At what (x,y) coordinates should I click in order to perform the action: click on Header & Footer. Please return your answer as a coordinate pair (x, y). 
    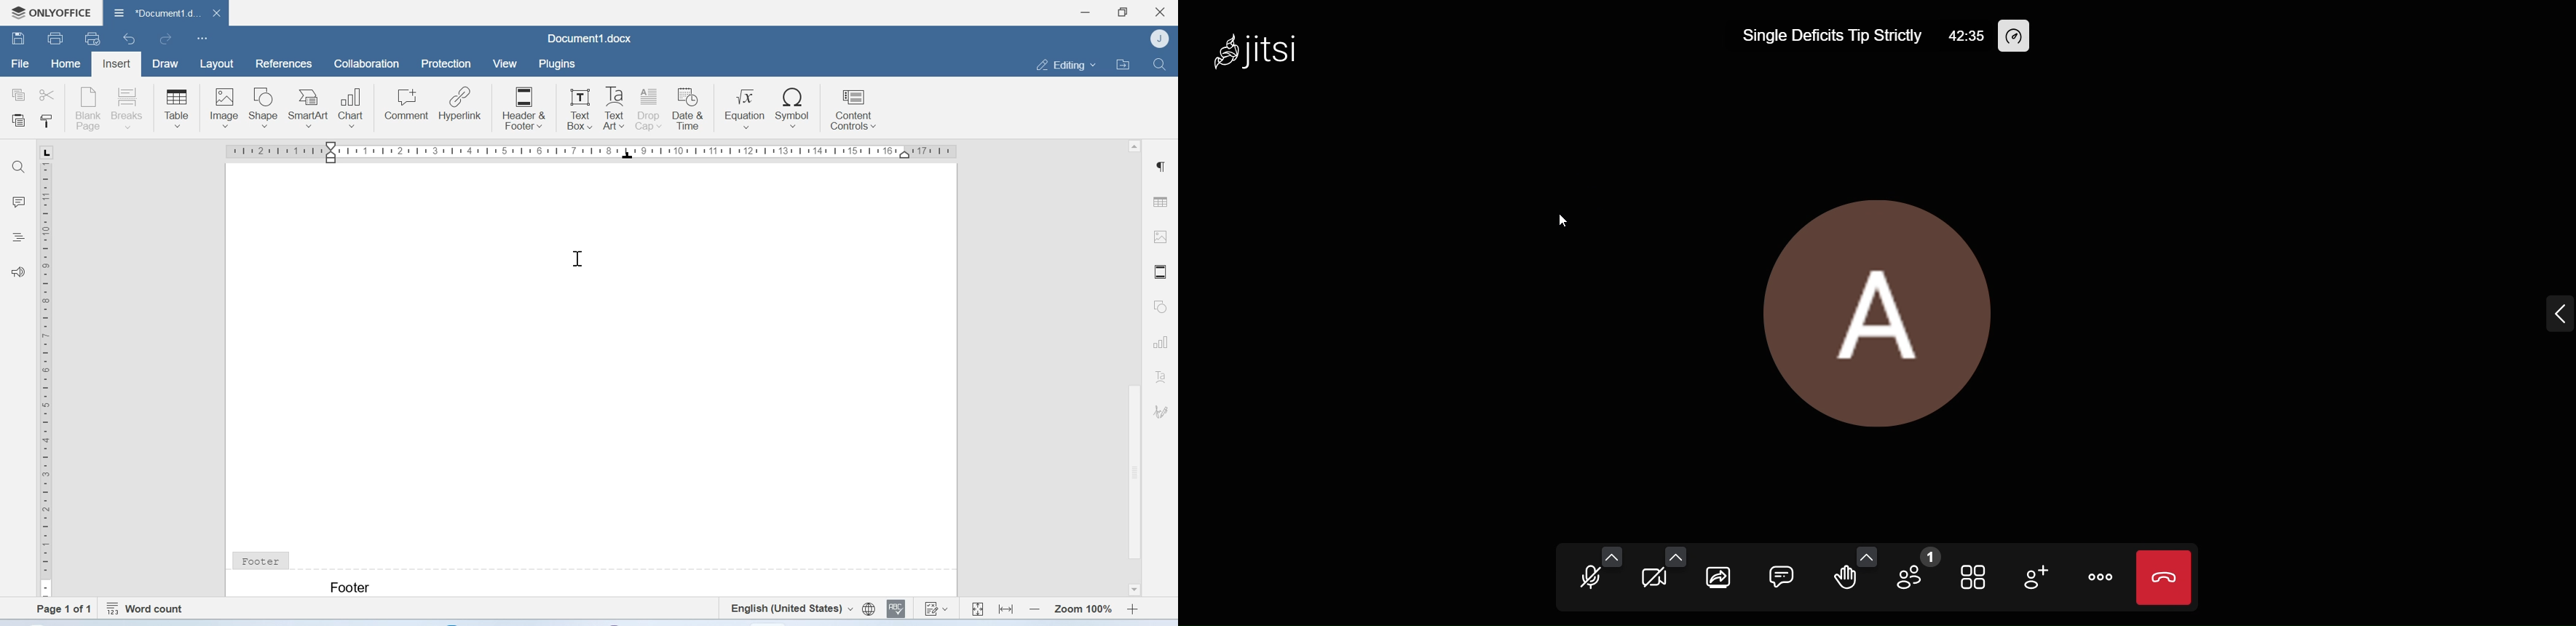
    Looking at the image, I should click on (524, 107).